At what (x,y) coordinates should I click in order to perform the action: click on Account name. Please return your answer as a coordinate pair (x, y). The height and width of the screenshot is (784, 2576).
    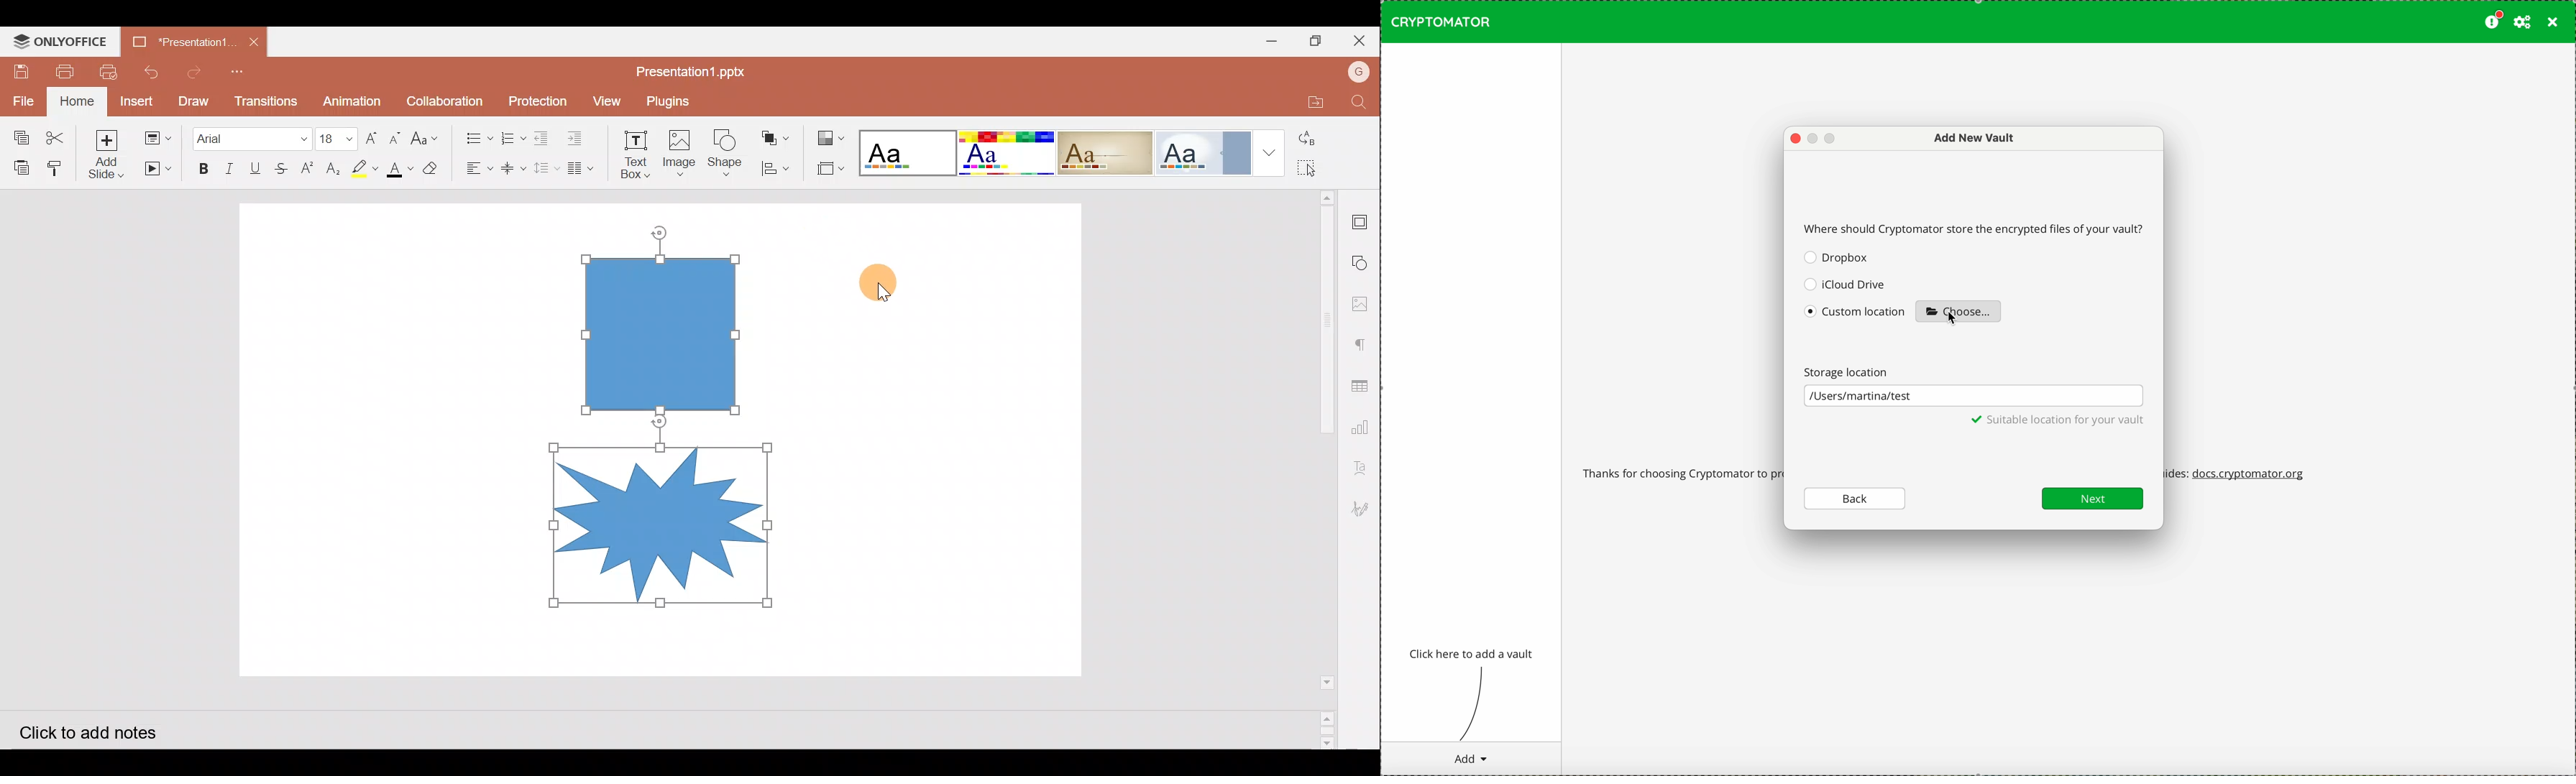
    Looking at the image, I should click on (1359, 74).